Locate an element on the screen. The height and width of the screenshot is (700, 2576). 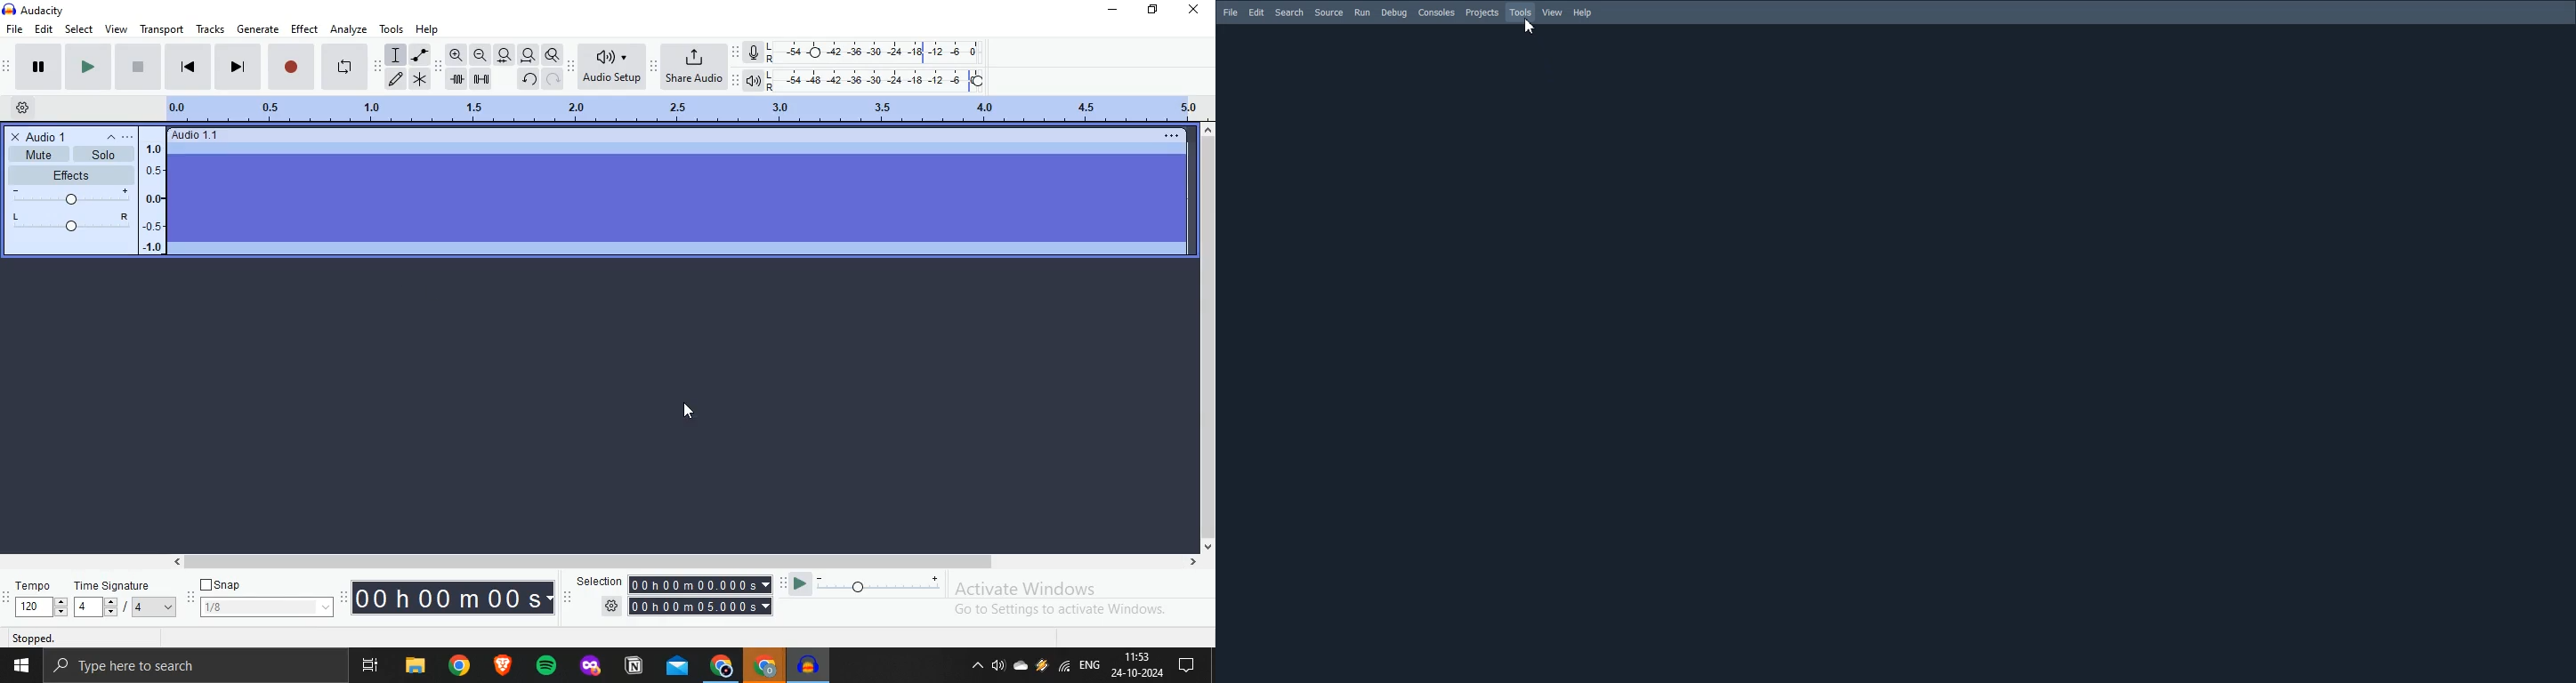
Forward is located at coordinates (86, 67).